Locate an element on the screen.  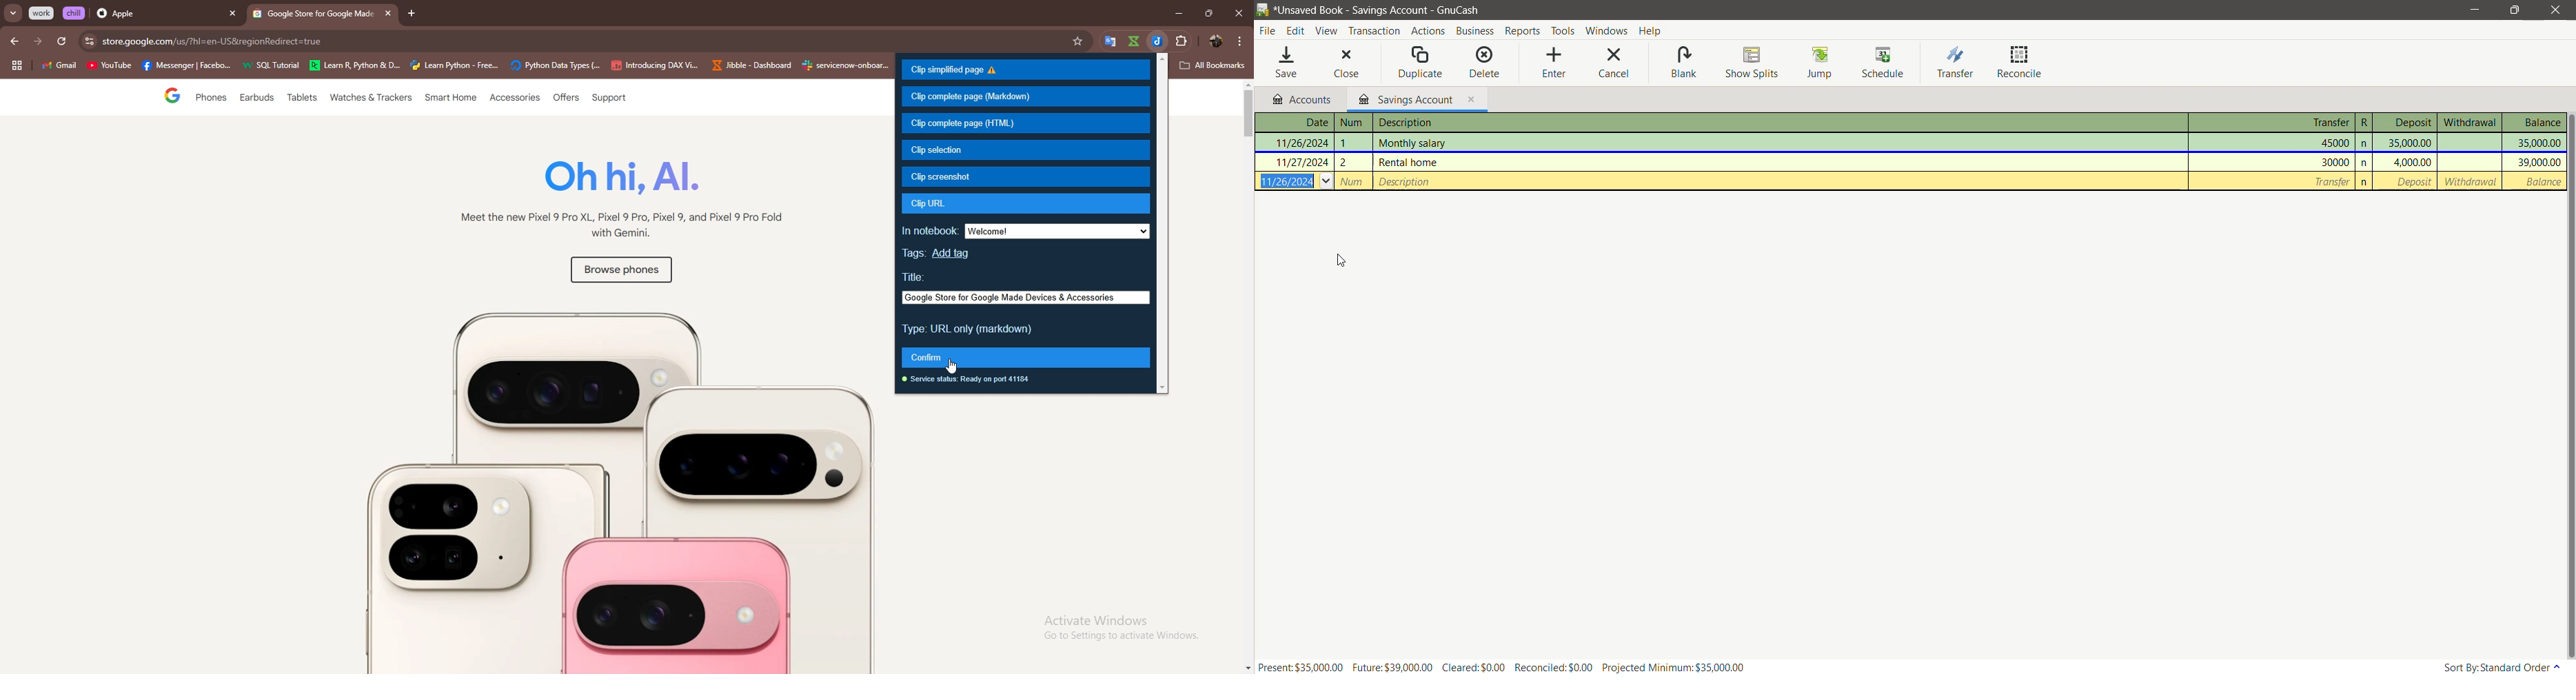
Offers is located at coordinates (565, 98).